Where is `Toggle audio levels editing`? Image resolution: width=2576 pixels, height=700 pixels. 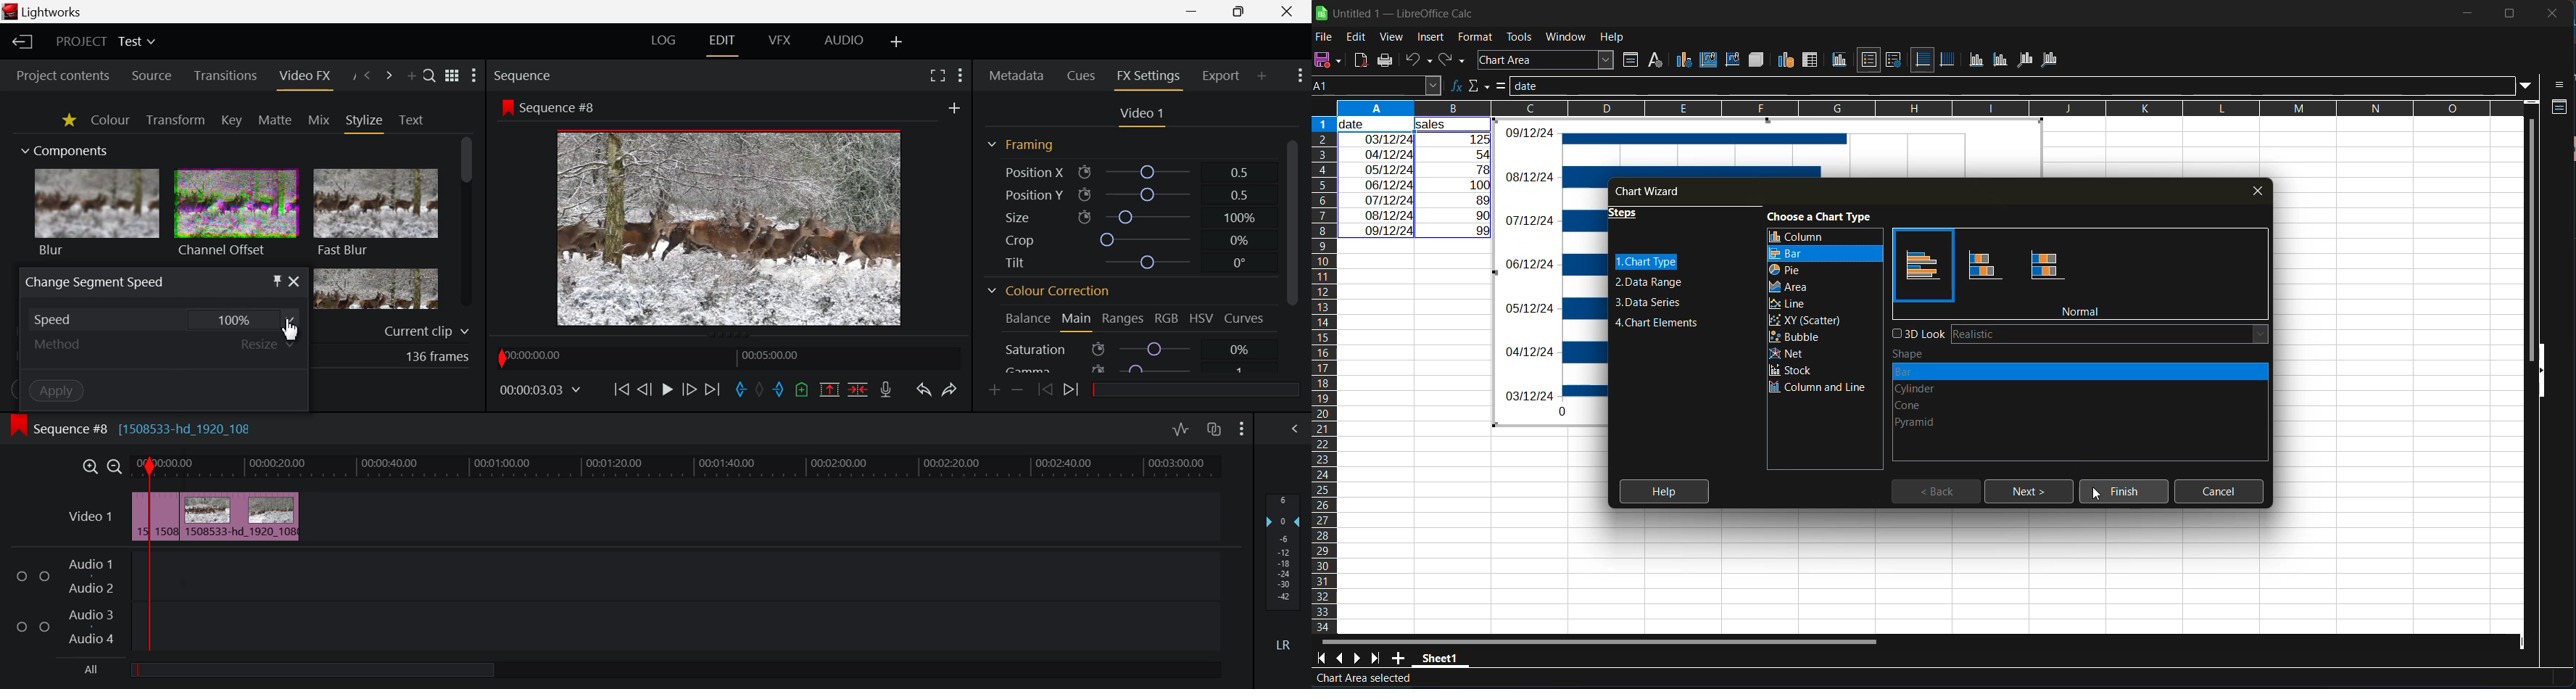
Toggle audio levels editing is located at coordinates (1181, 429).